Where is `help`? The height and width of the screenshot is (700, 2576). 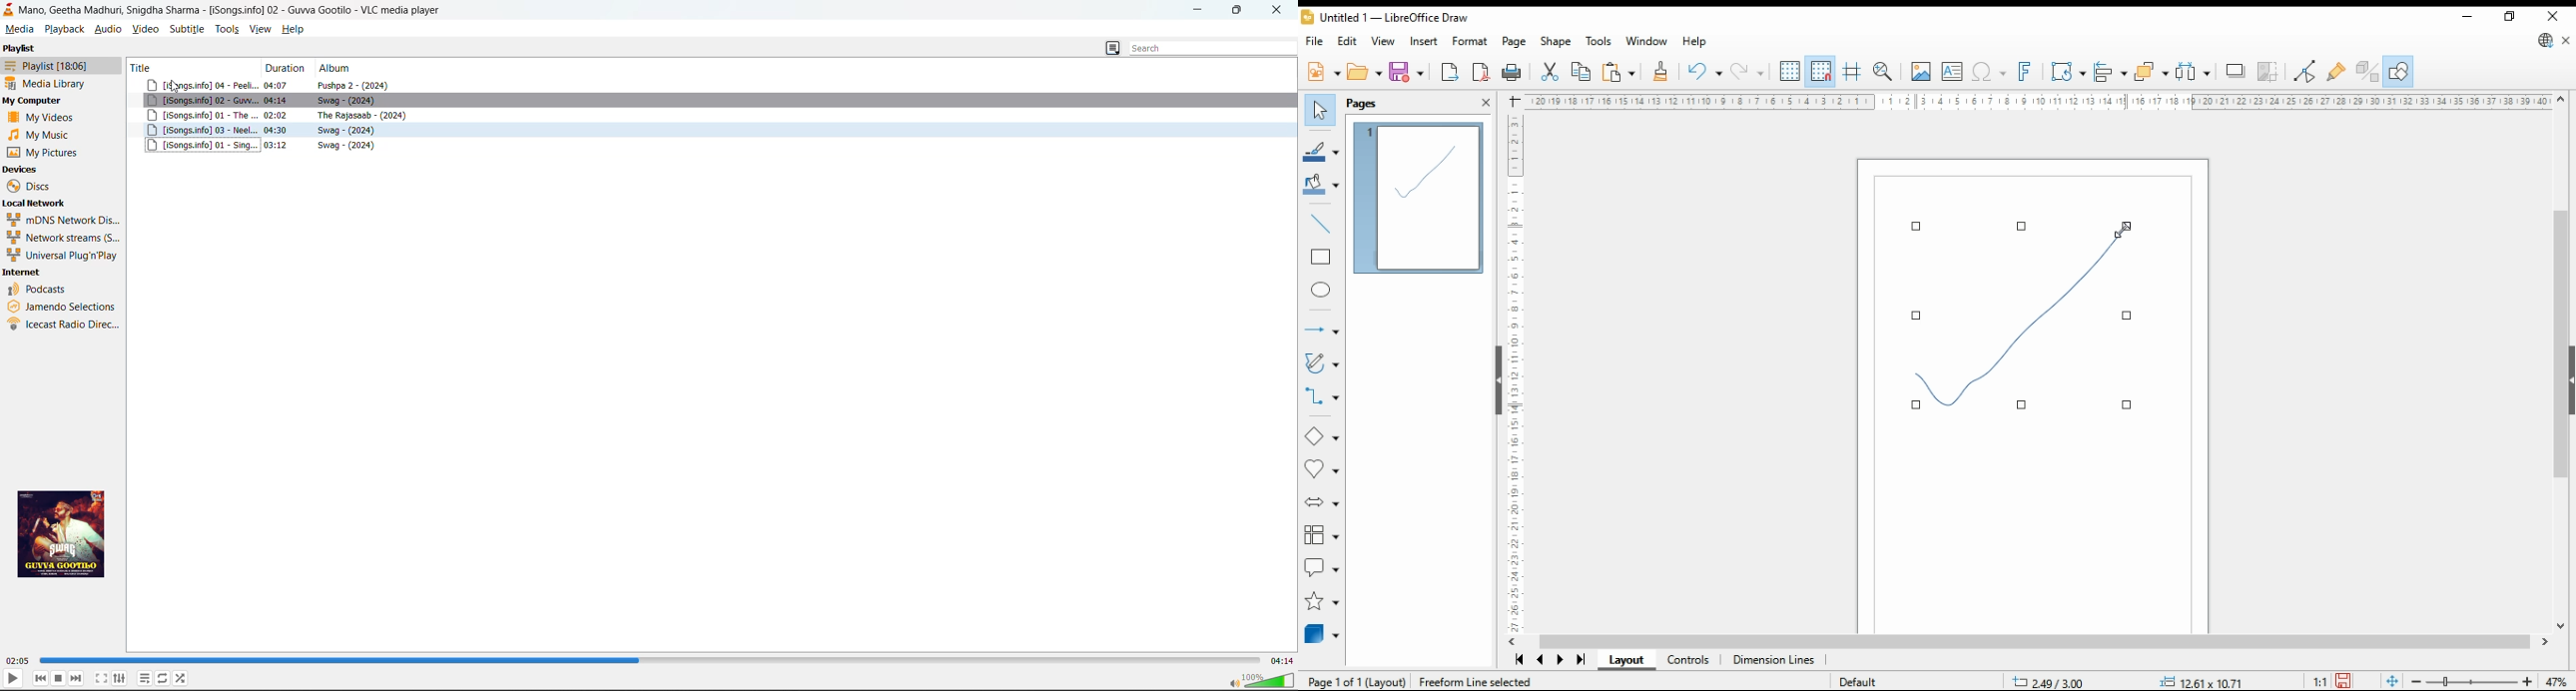 help is located at coordinates (293, 28).